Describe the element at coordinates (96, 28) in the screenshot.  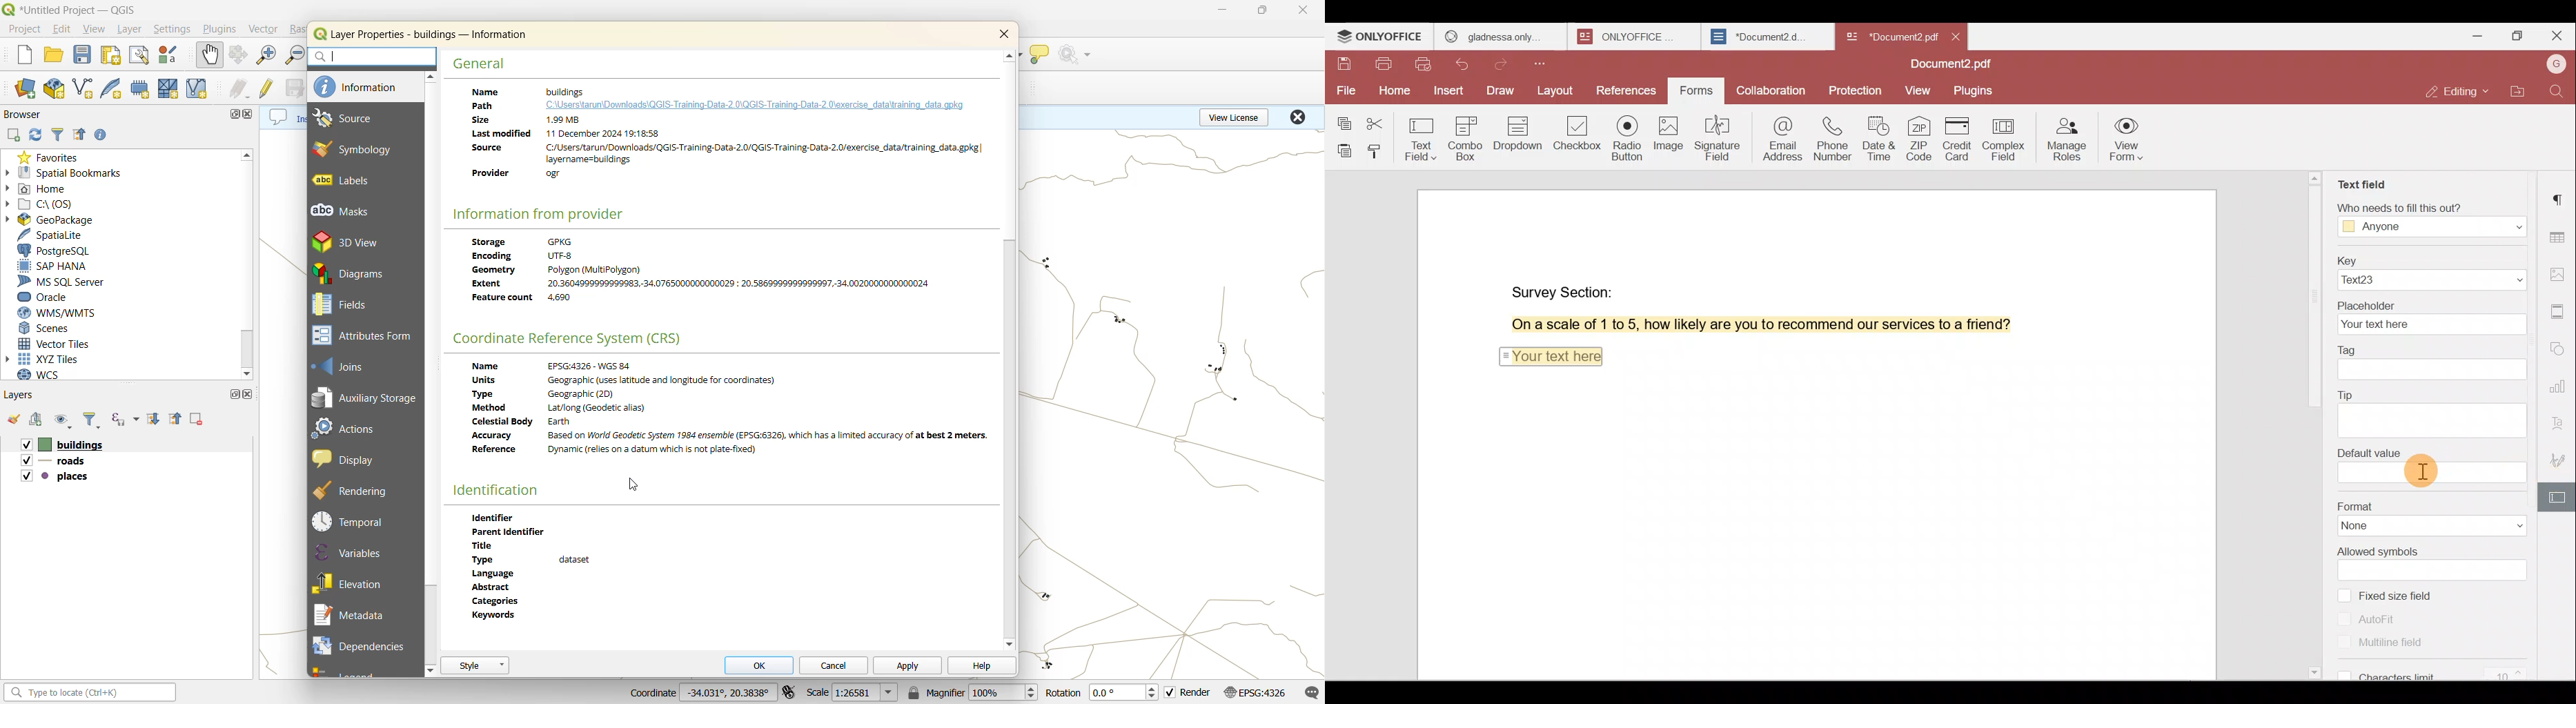
I see `view` at that location.